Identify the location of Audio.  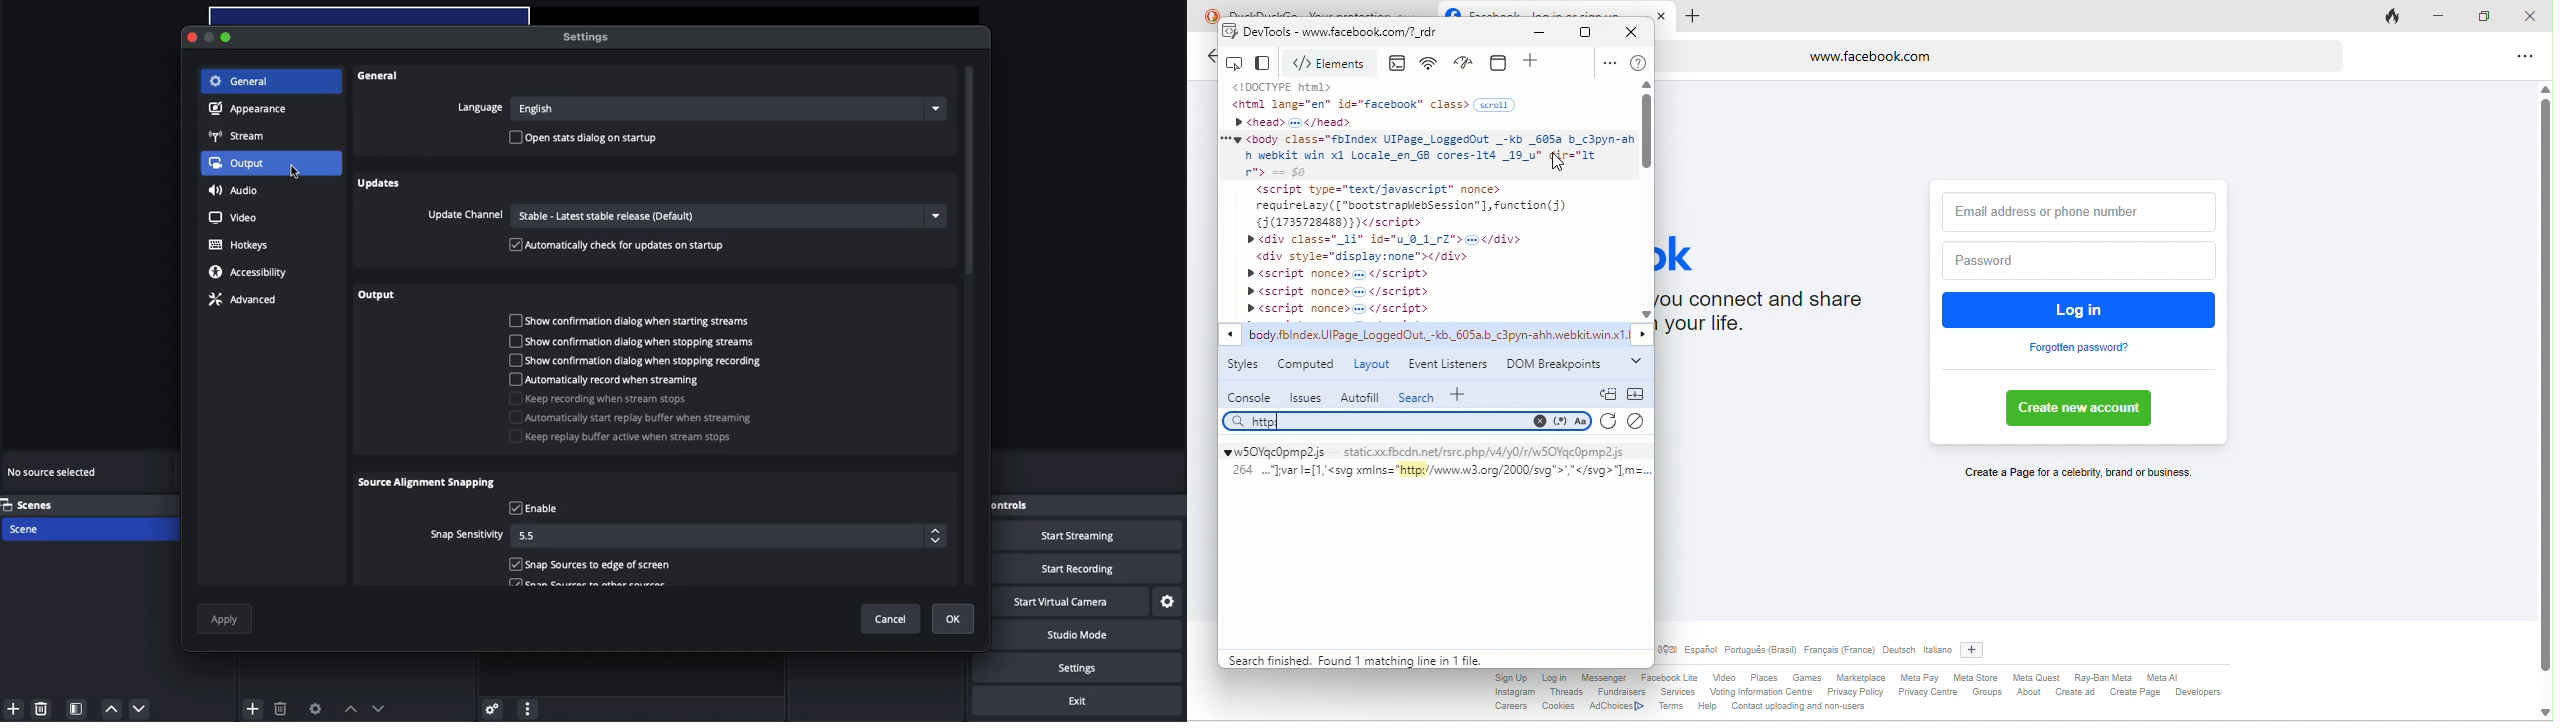
(234, 189).